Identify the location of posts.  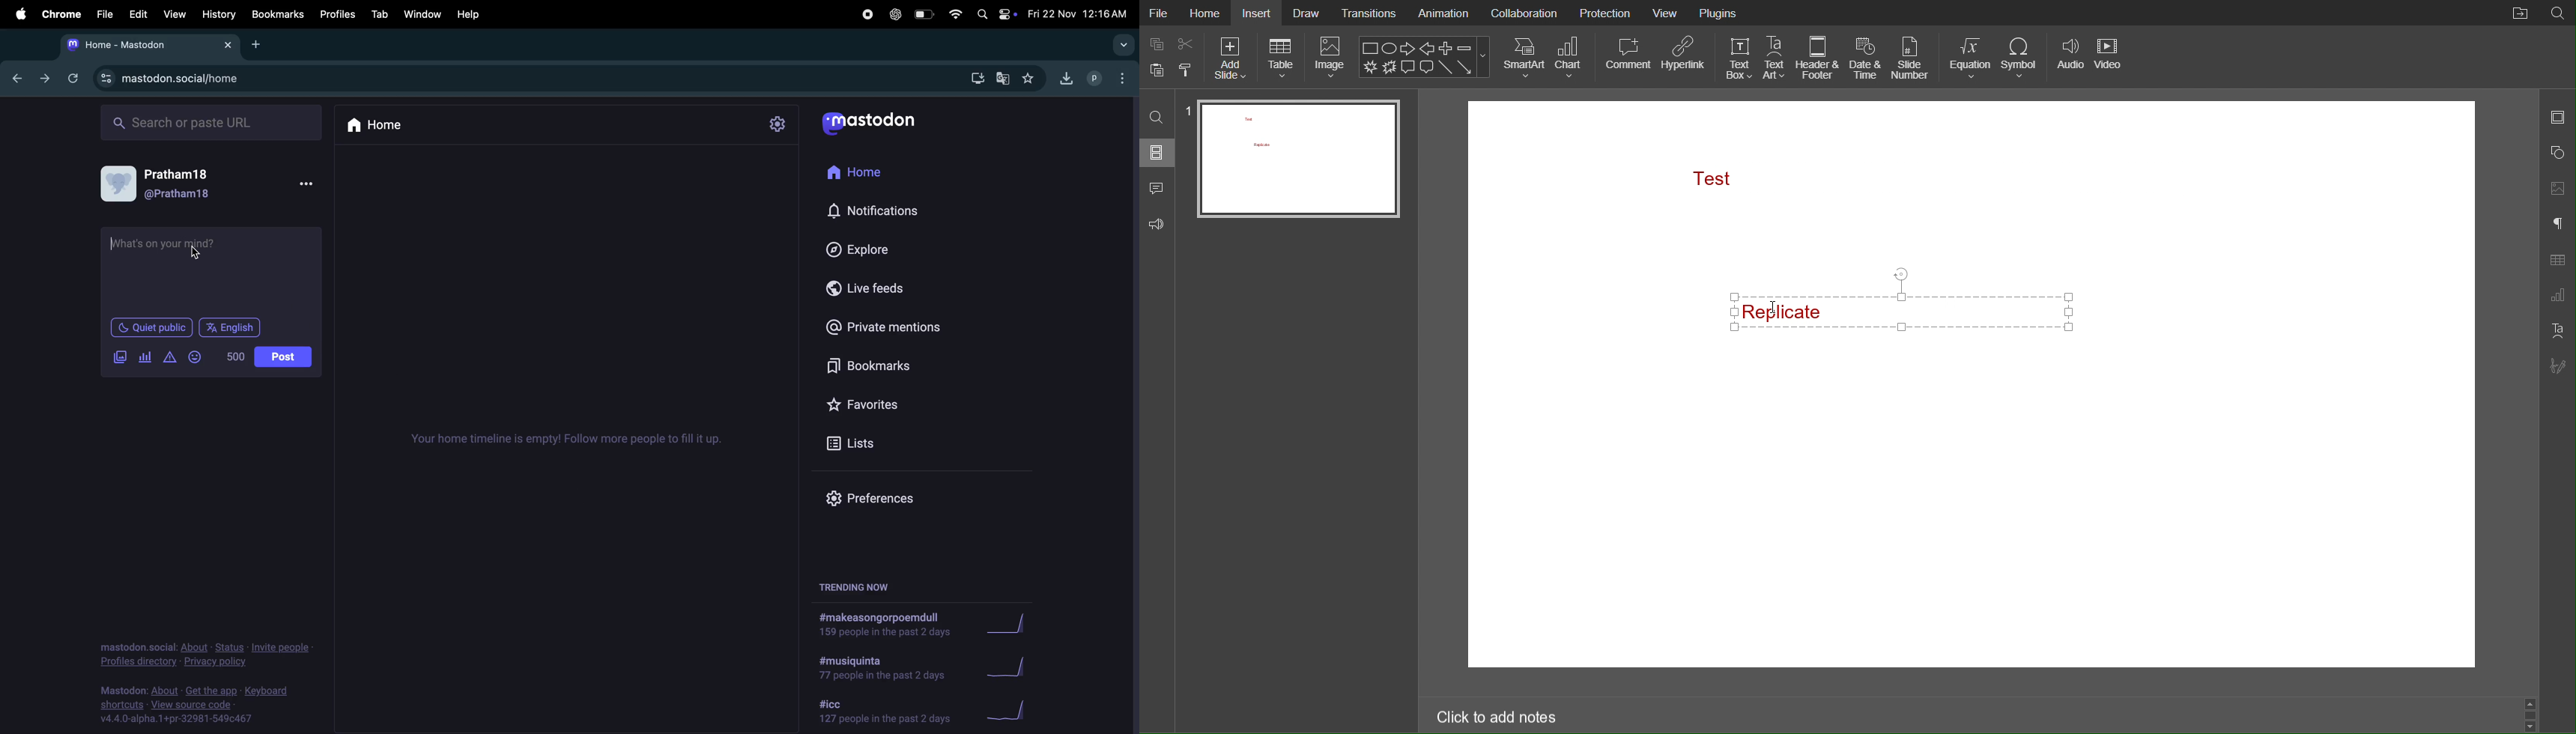
(283, 358).